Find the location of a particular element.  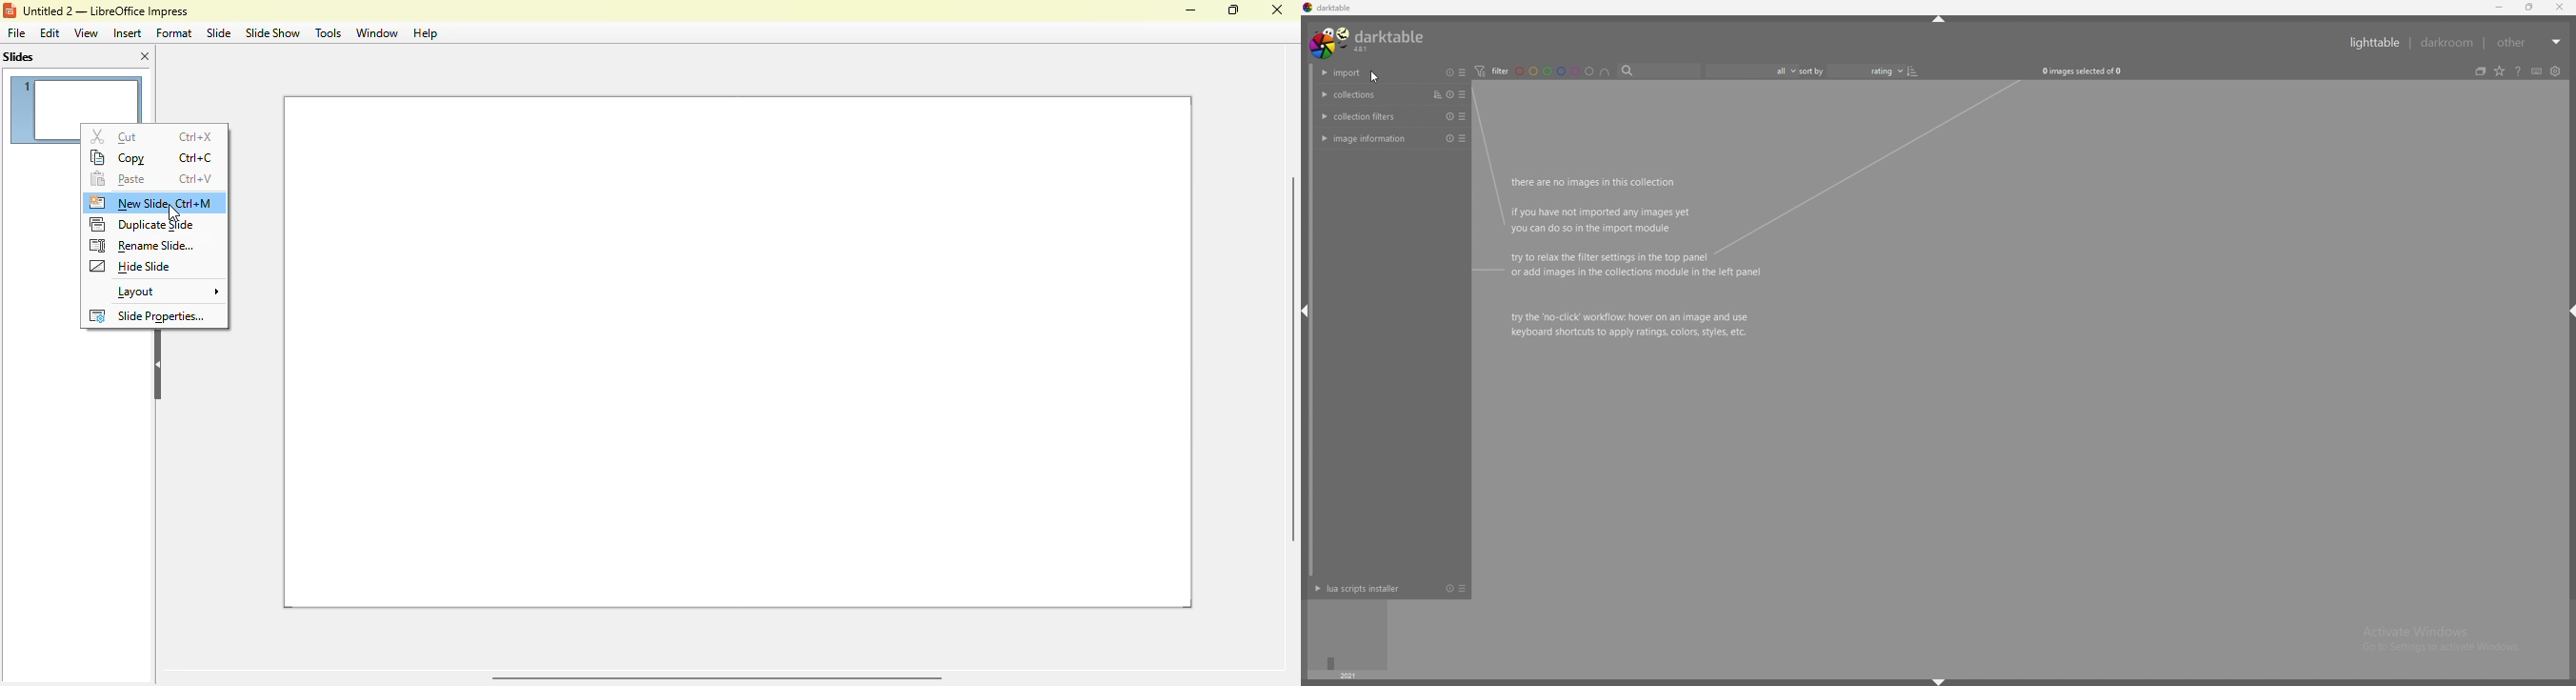

title is located at coordinates (105, 11).